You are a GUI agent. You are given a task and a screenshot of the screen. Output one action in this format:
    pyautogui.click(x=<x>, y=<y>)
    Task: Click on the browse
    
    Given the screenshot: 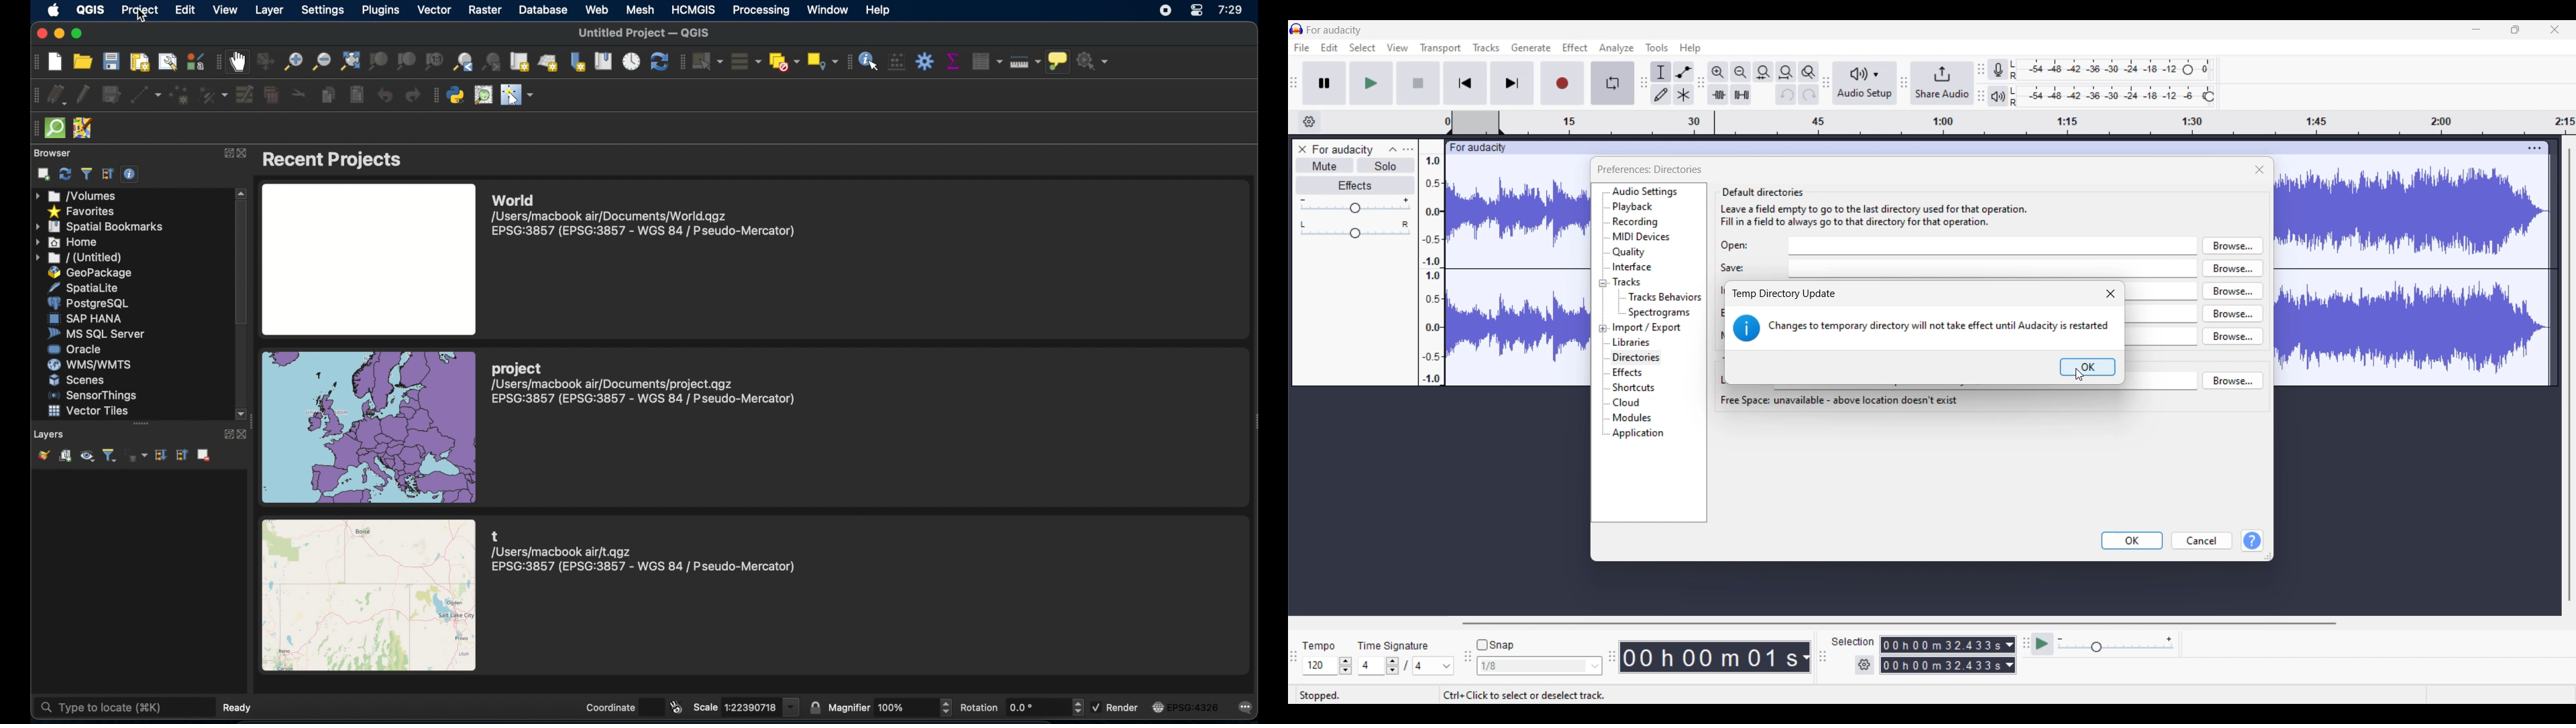 What is the action you would take?
    pyautogui.click(x=2233, y=379)
    